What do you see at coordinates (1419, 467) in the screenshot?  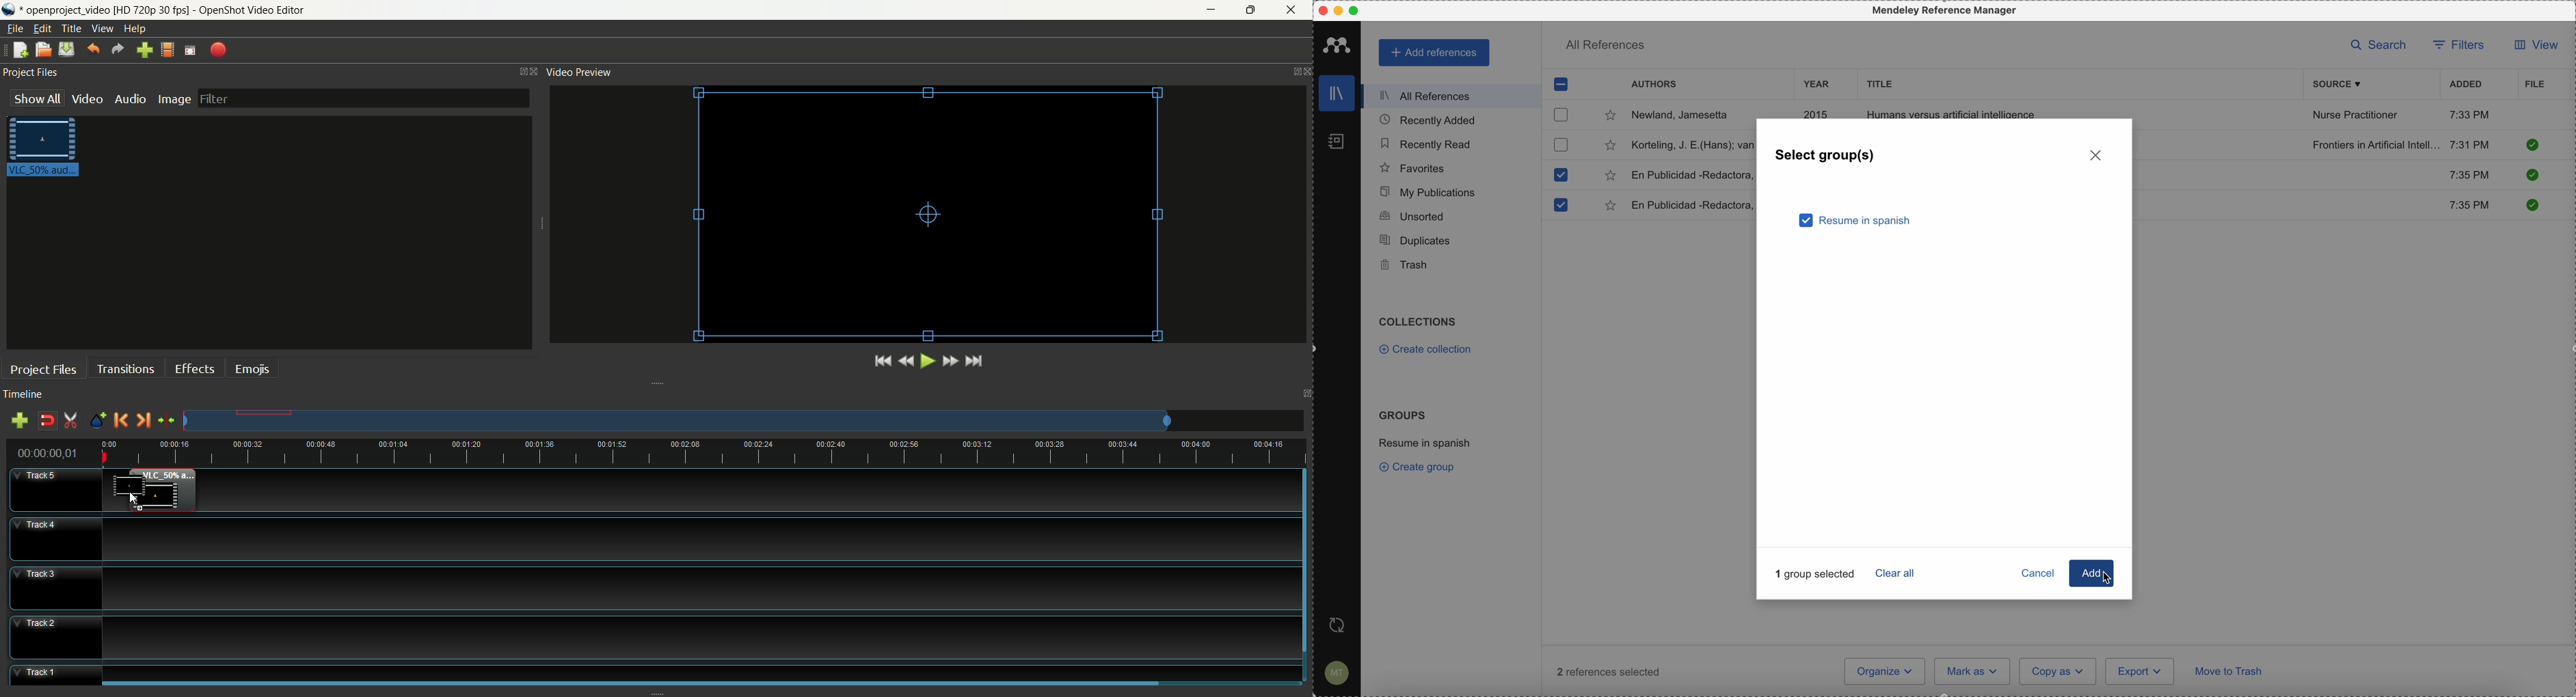 I see `create group` at bounding box center [1419, 467].